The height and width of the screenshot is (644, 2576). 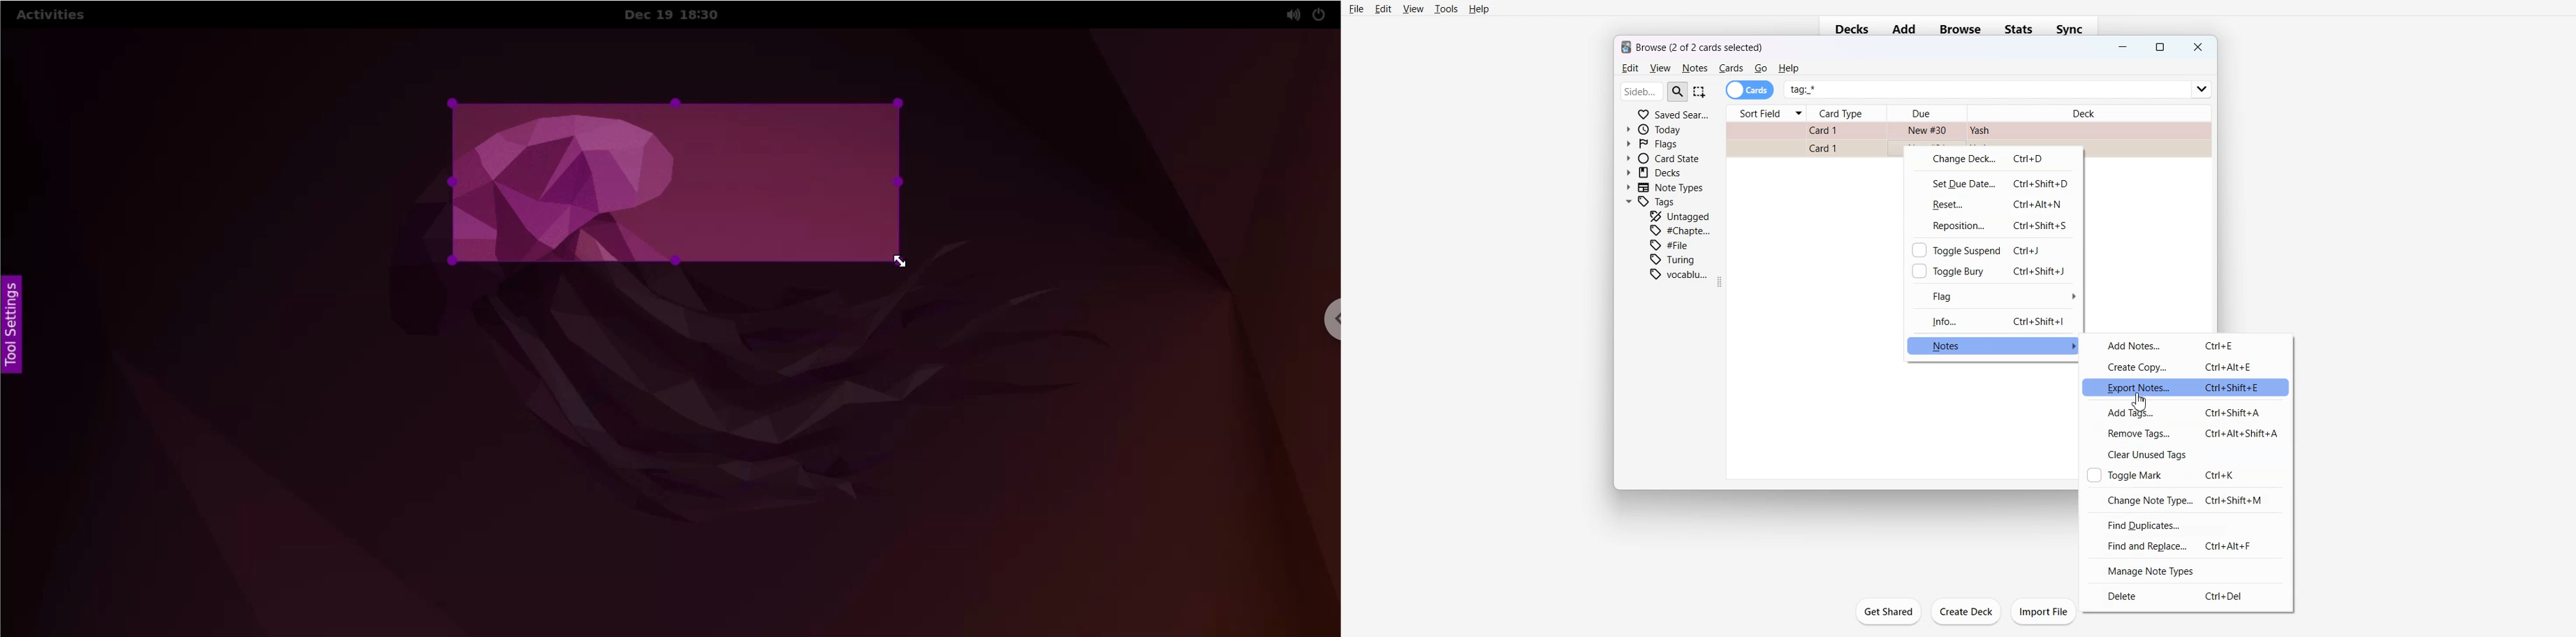 I want to click on Tags, so click(x=1652, y=202).